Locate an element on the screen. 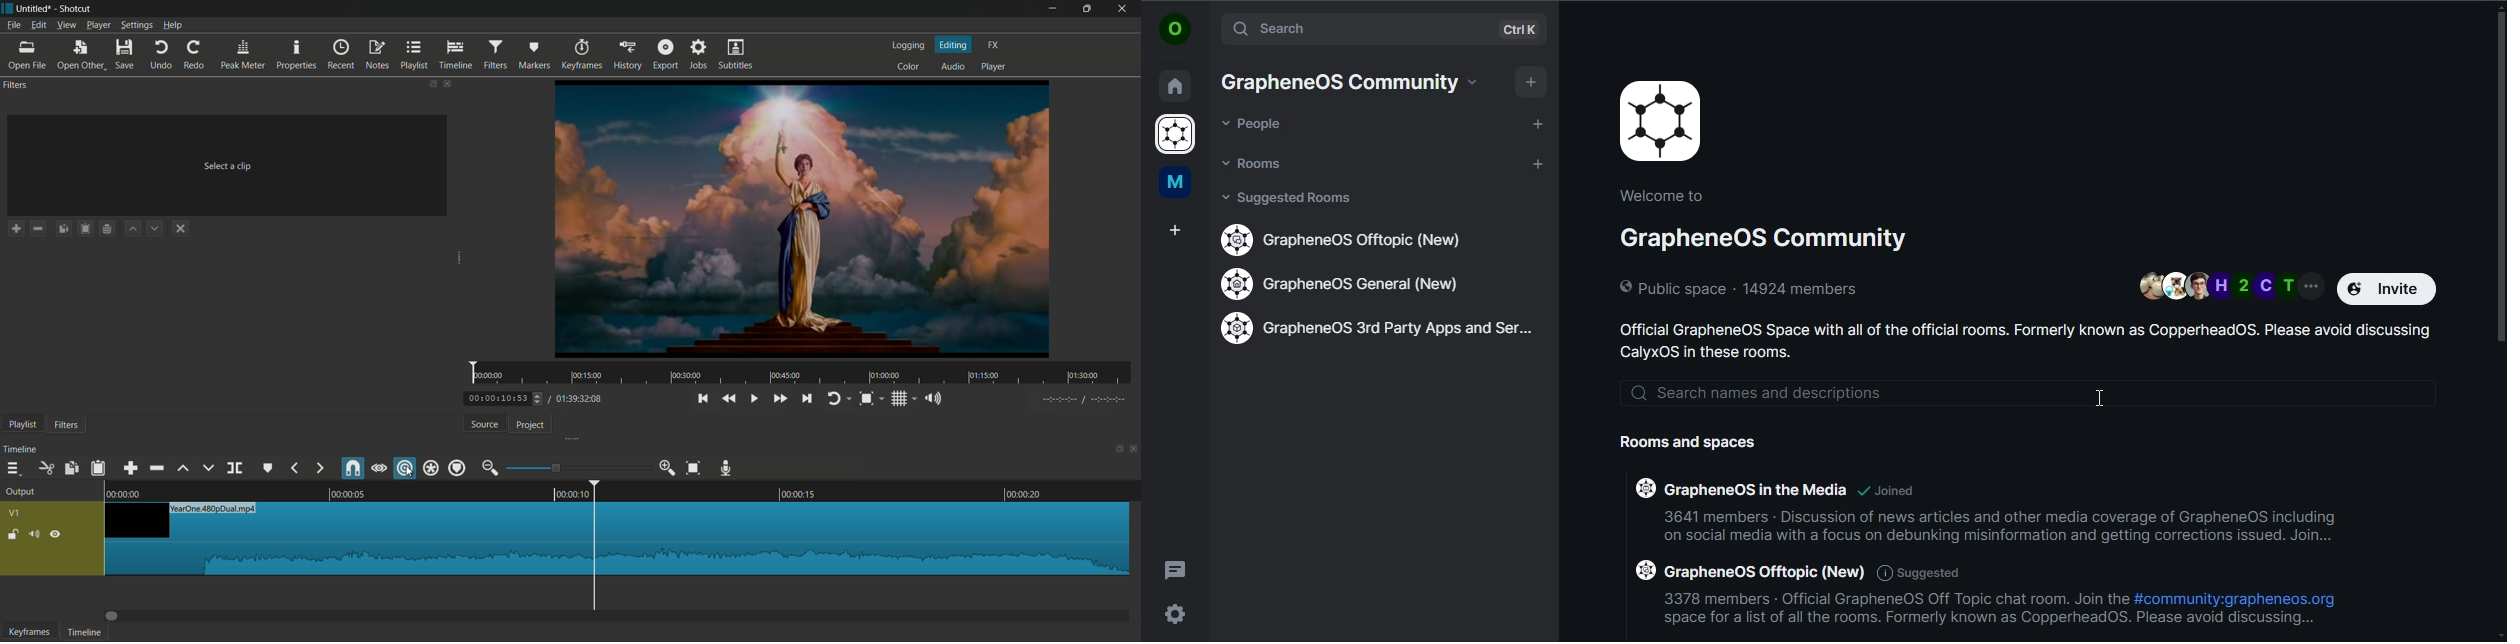  people is located at coordinates (1254, 124).